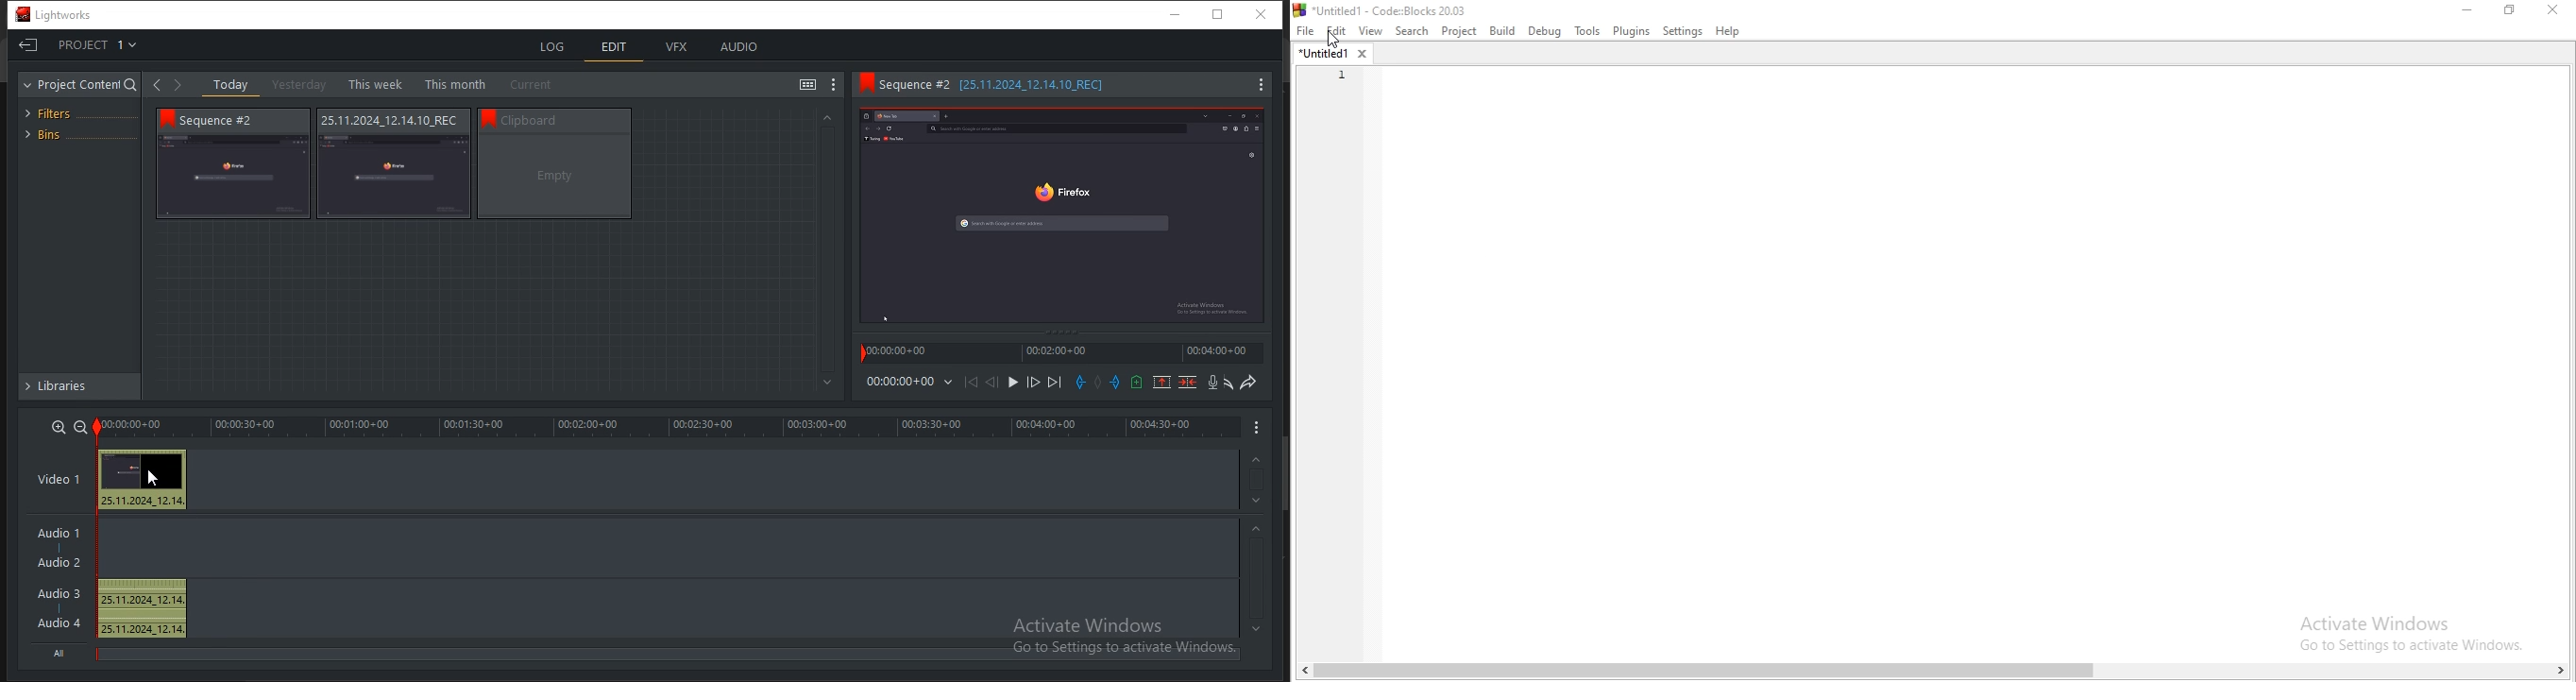 The height and width of the screenshot is (700, 2576). Describe the element at coordinates (1263, 628) in the screenshot. I see `timeline navigation up arrow` at that location.